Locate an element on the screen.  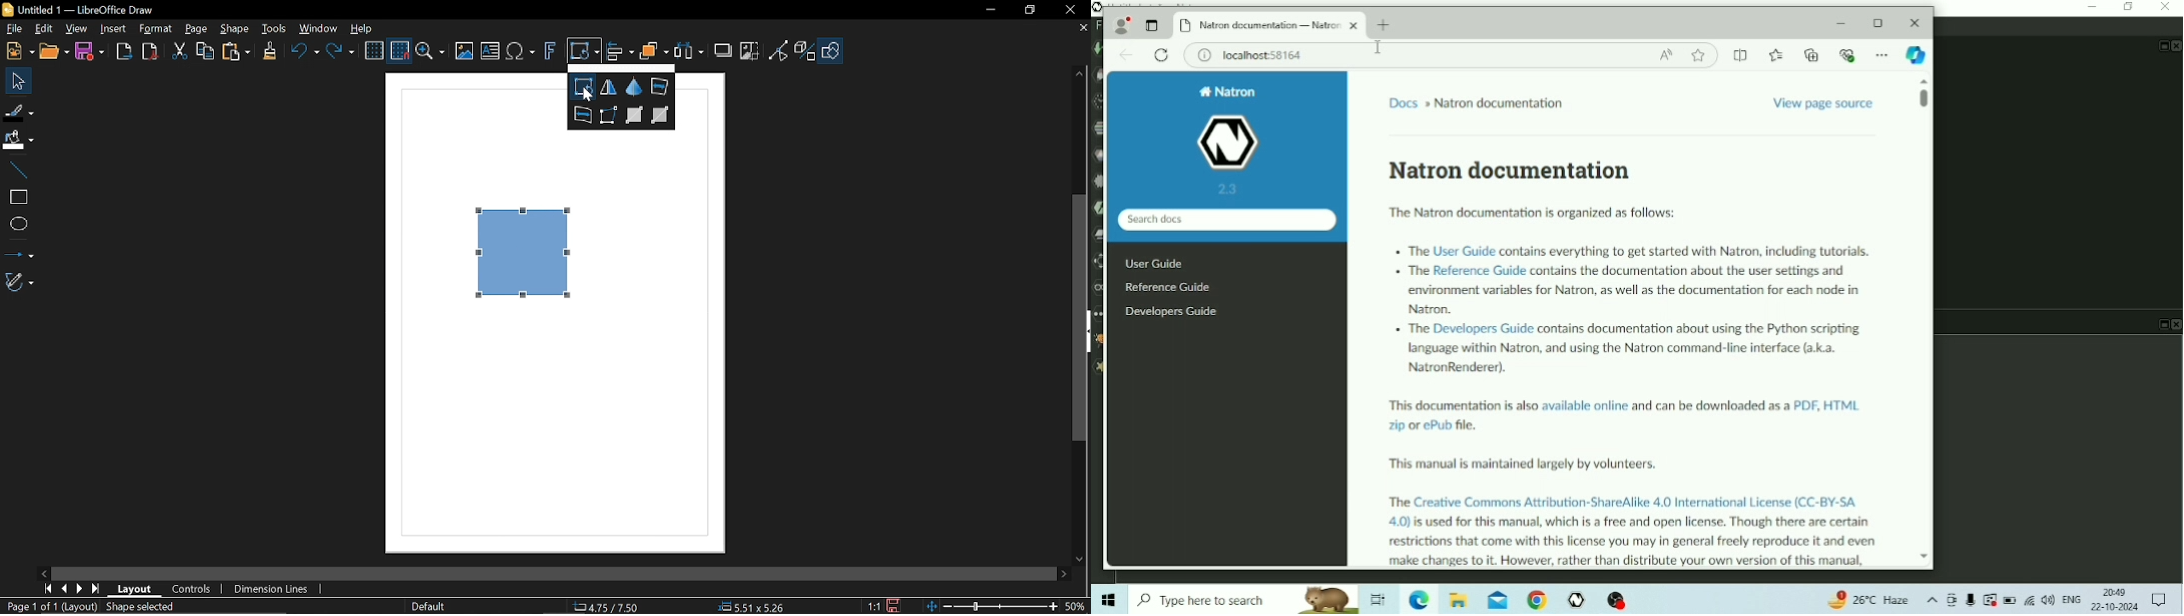
Align is located at coordinates (620, 51).